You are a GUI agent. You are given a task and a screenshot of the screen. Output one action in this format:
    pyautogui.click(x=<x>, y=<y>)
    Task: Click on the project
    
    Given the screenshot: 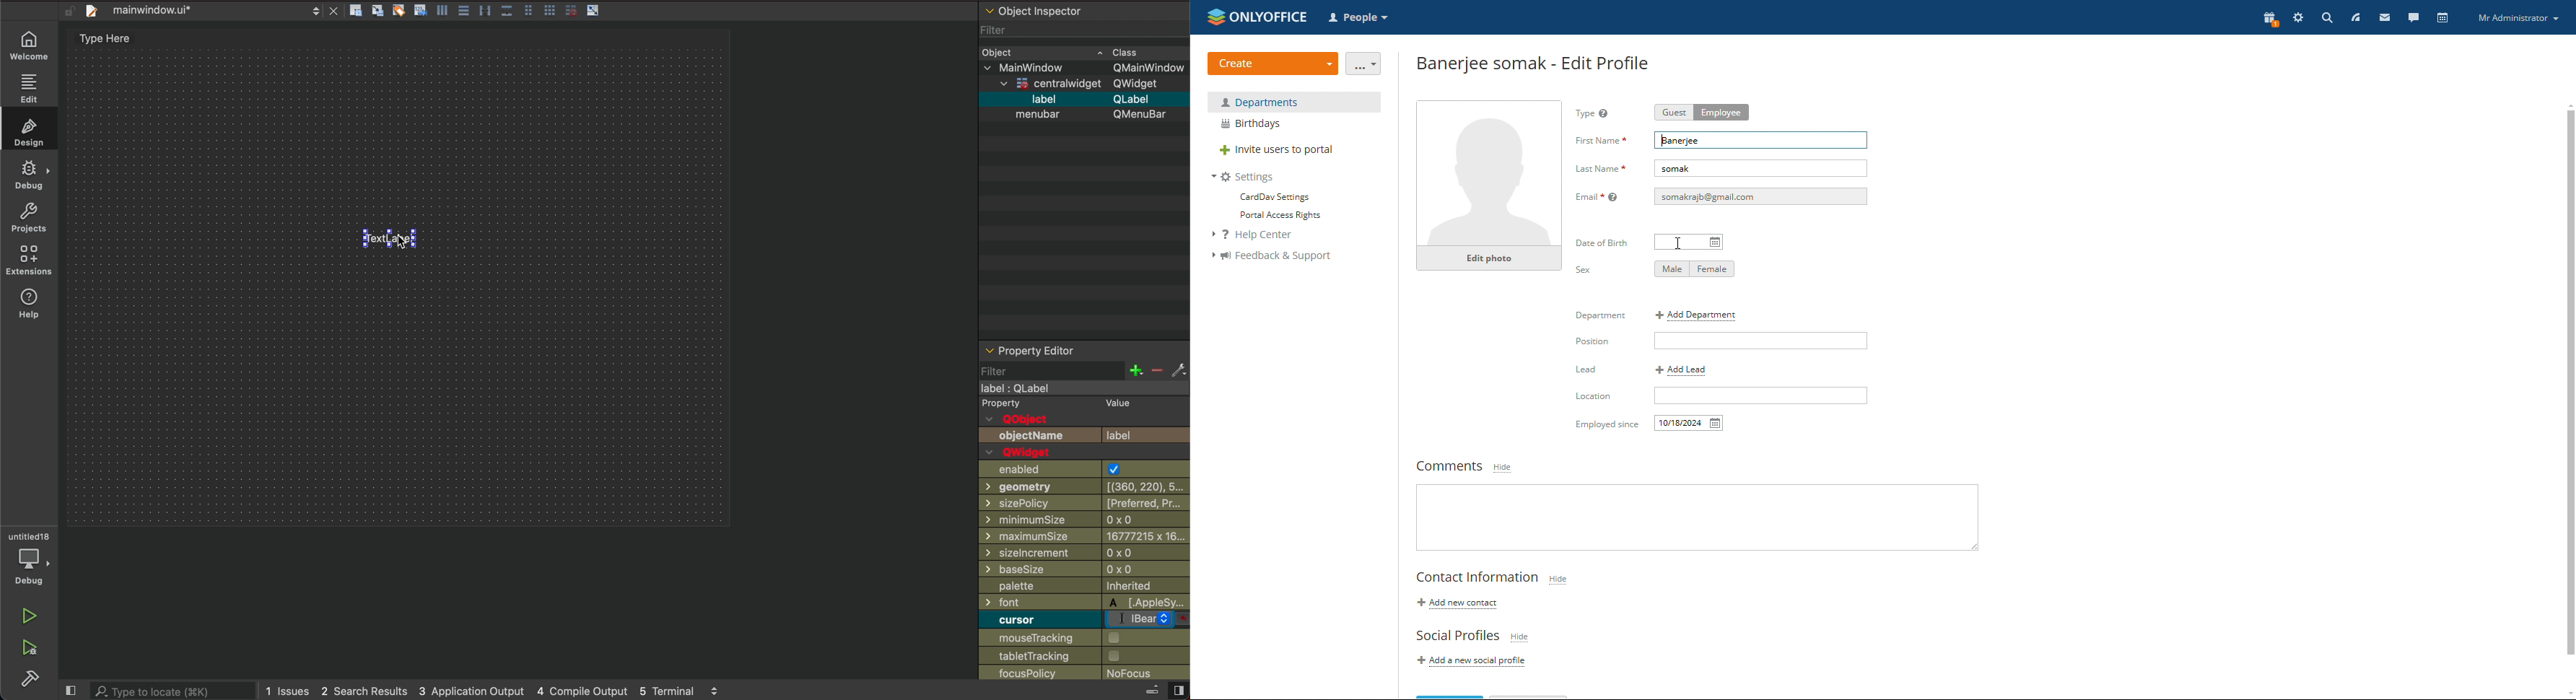 What is the action you would take?
    pyautogui.click(x=29, y=220)
    